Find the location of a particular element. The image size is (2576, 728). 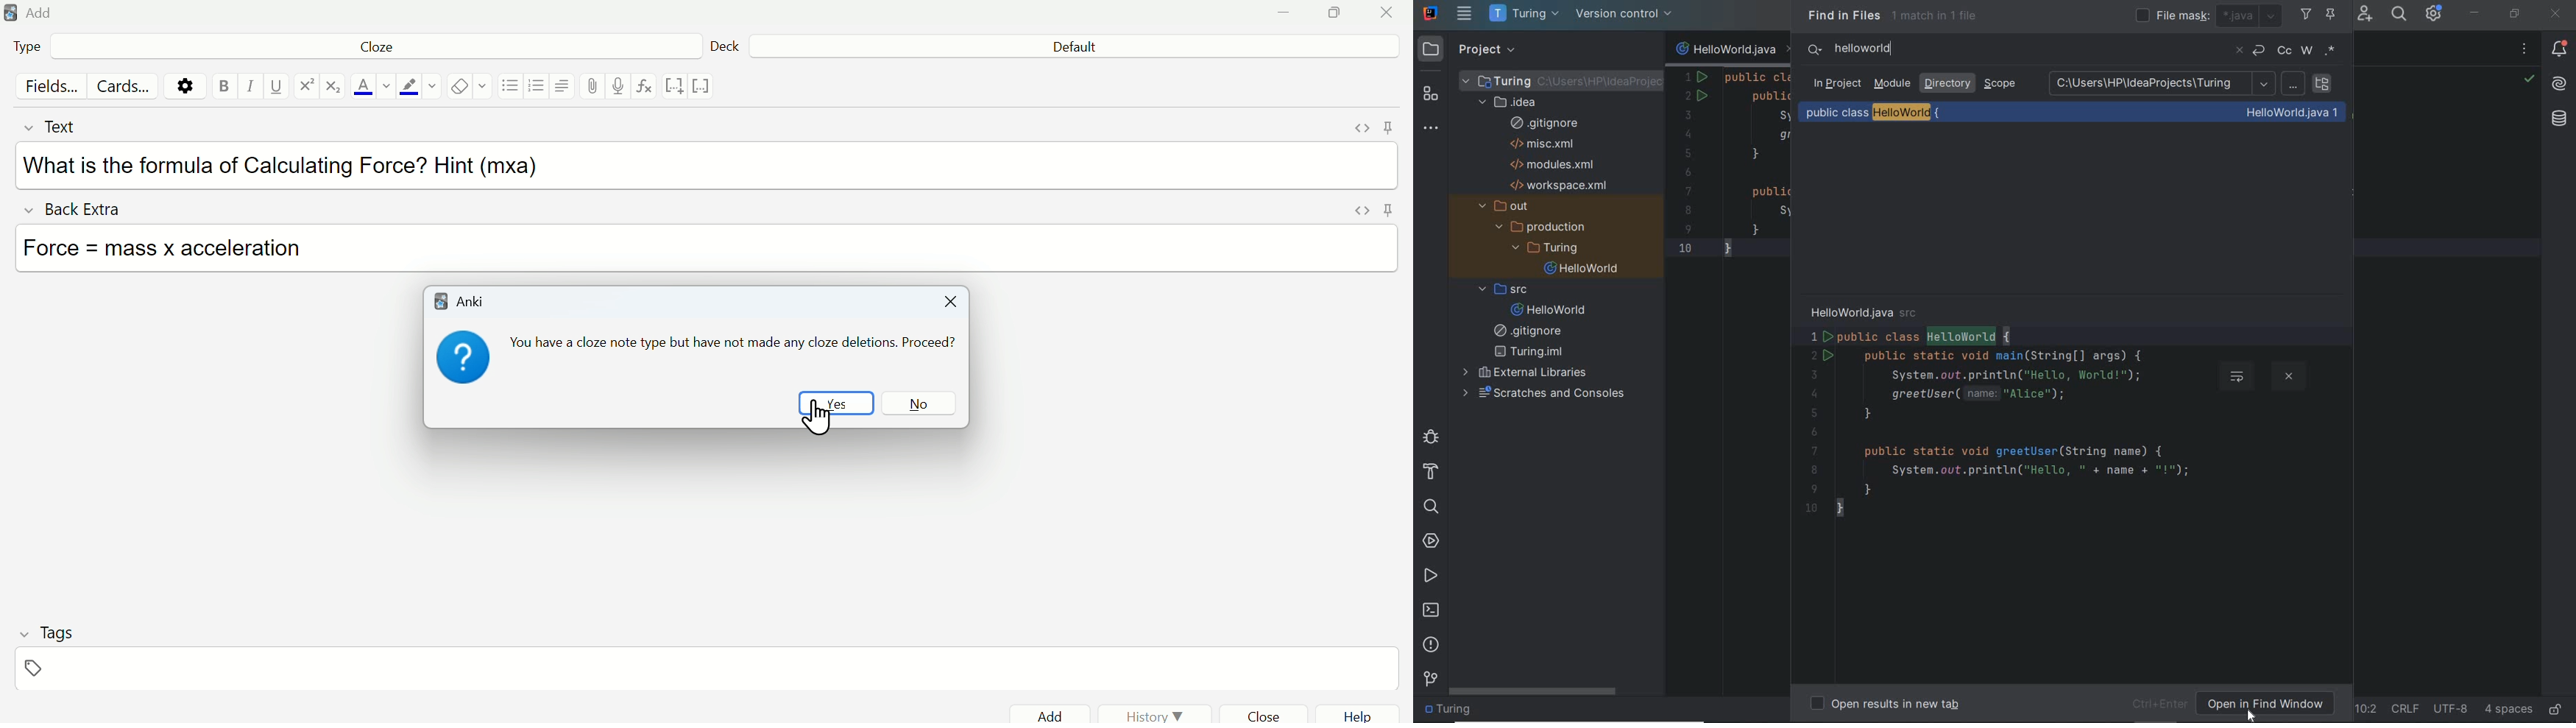

Pin is located at coordinates (1387, 127).